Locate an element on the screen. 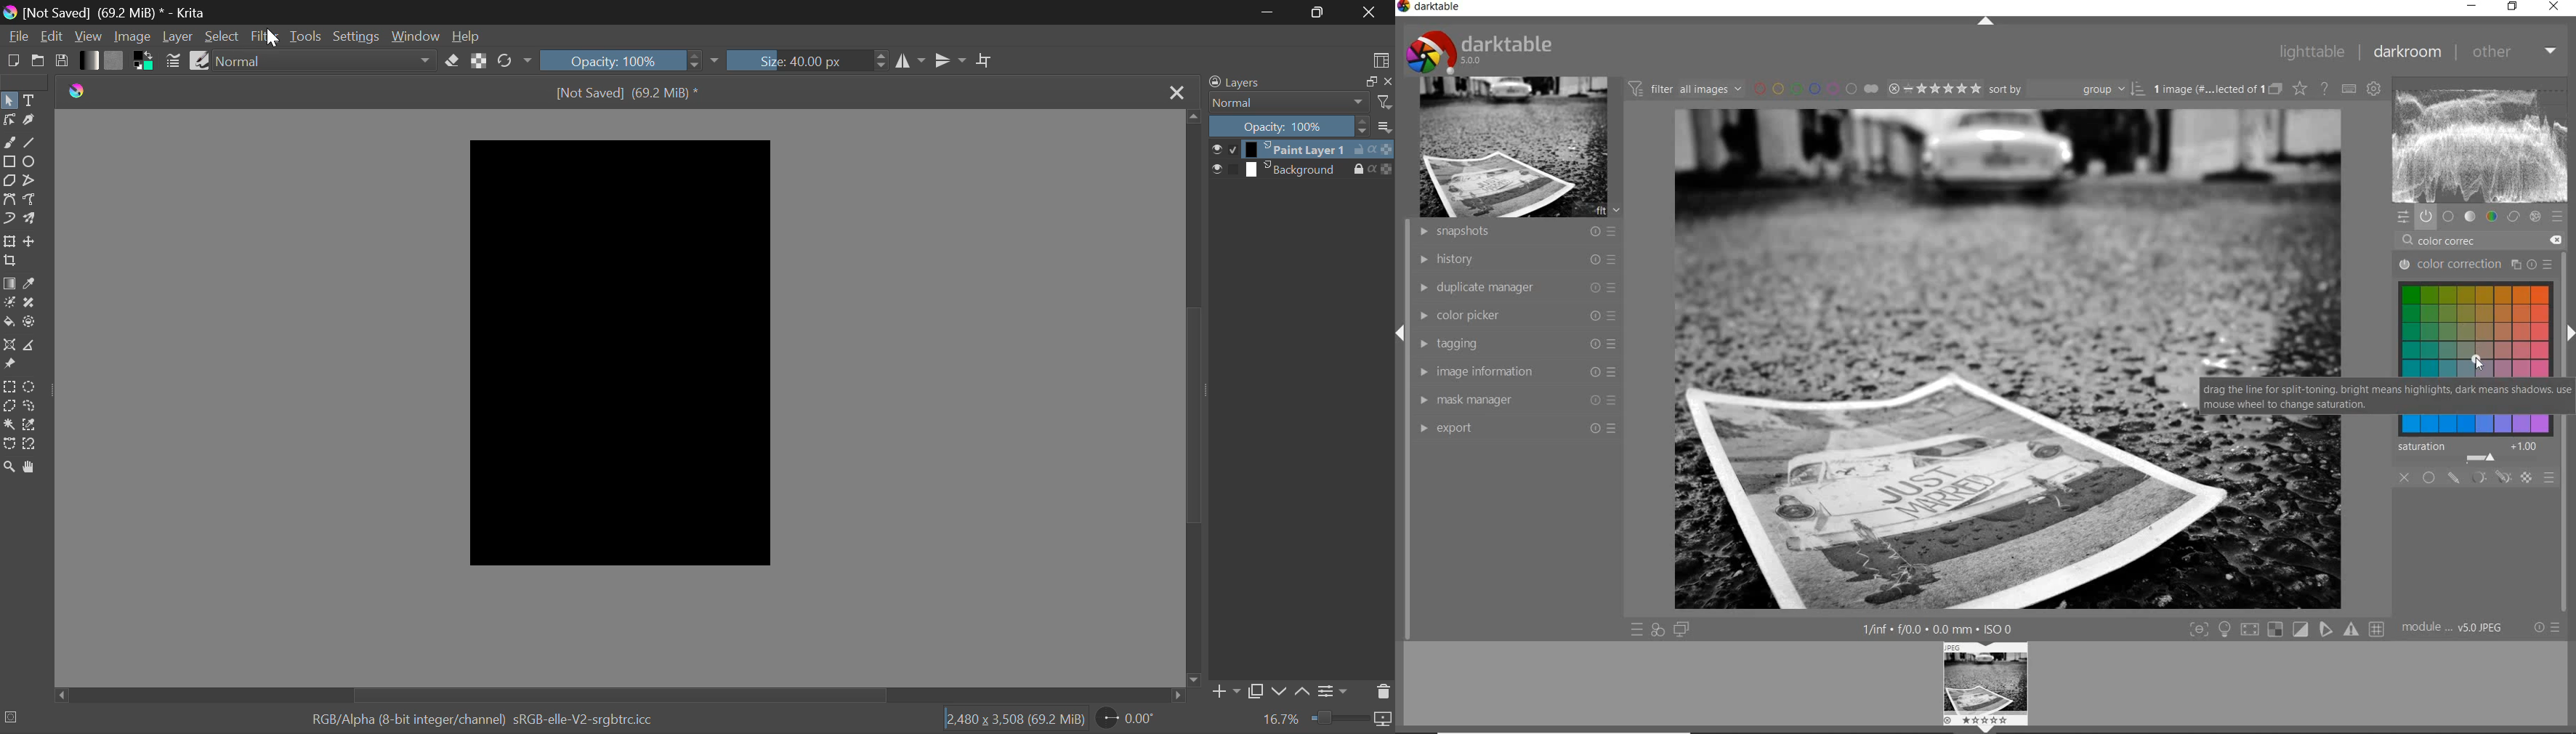 Image resolution: width=2576 pixels, height=756 pixels. Bezier Curve is located at coordinates (10, 201).